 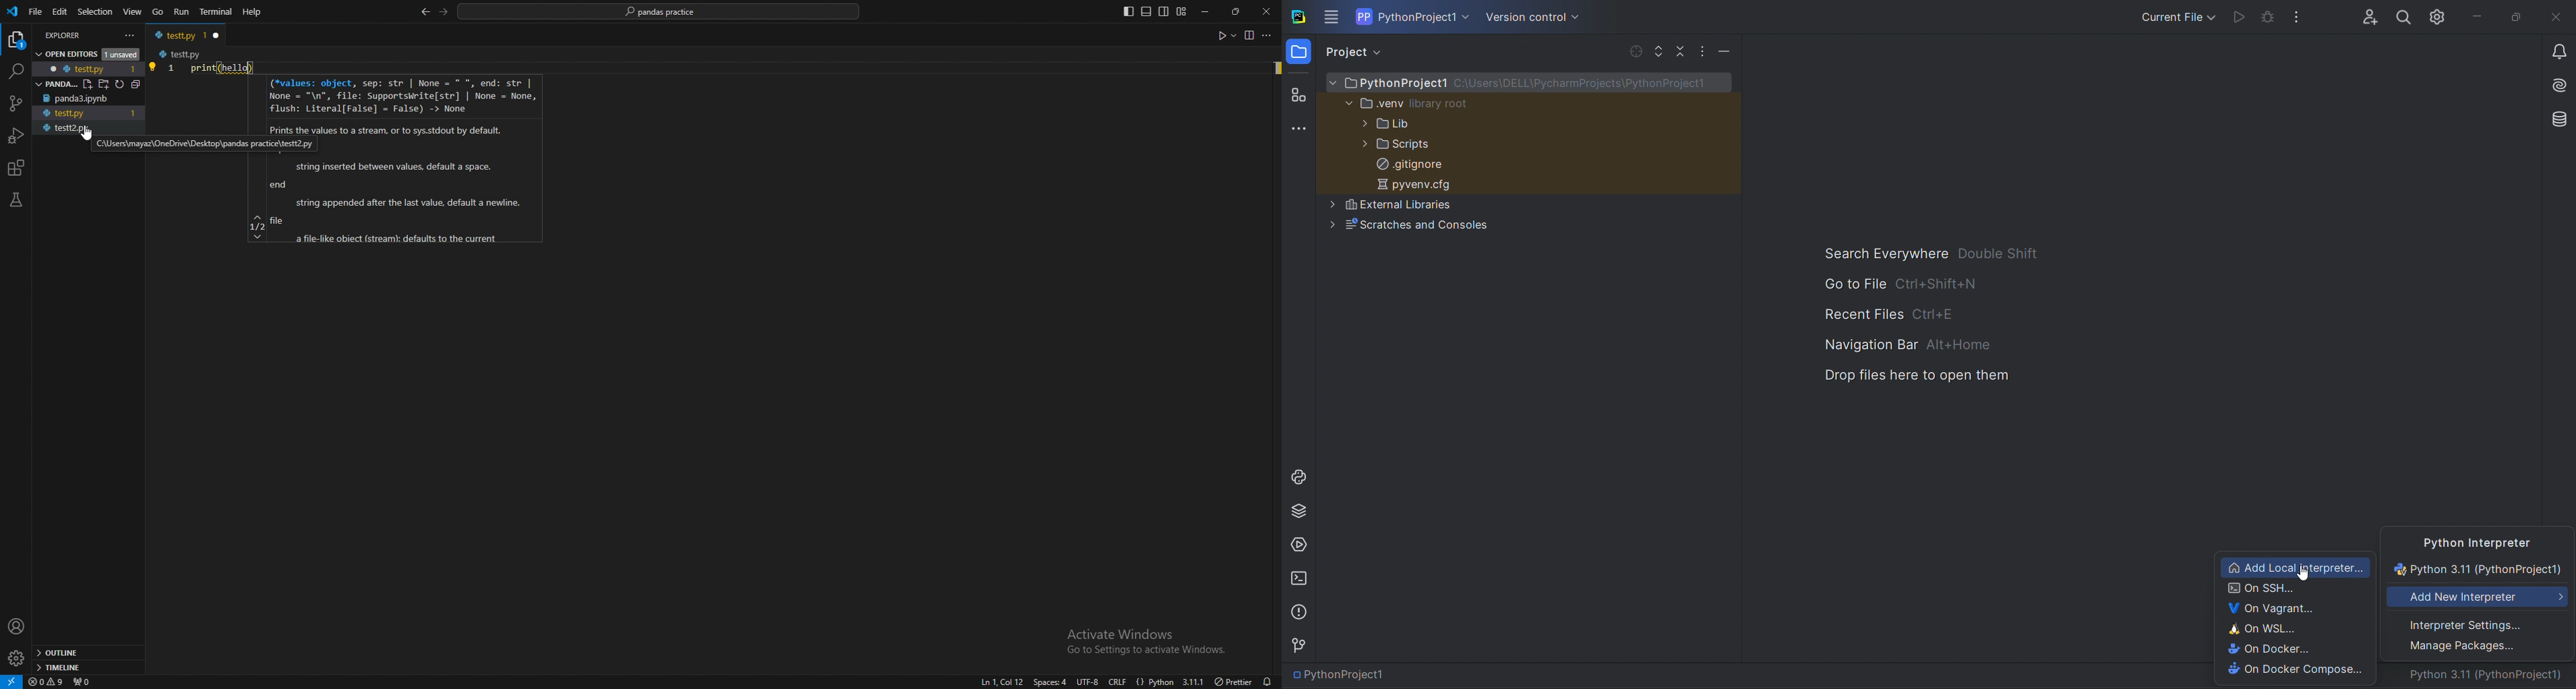 What do you see at coordinates (81, 680) in the screenshot?
I see `ports forwarded` at bounding box center [81, 680].